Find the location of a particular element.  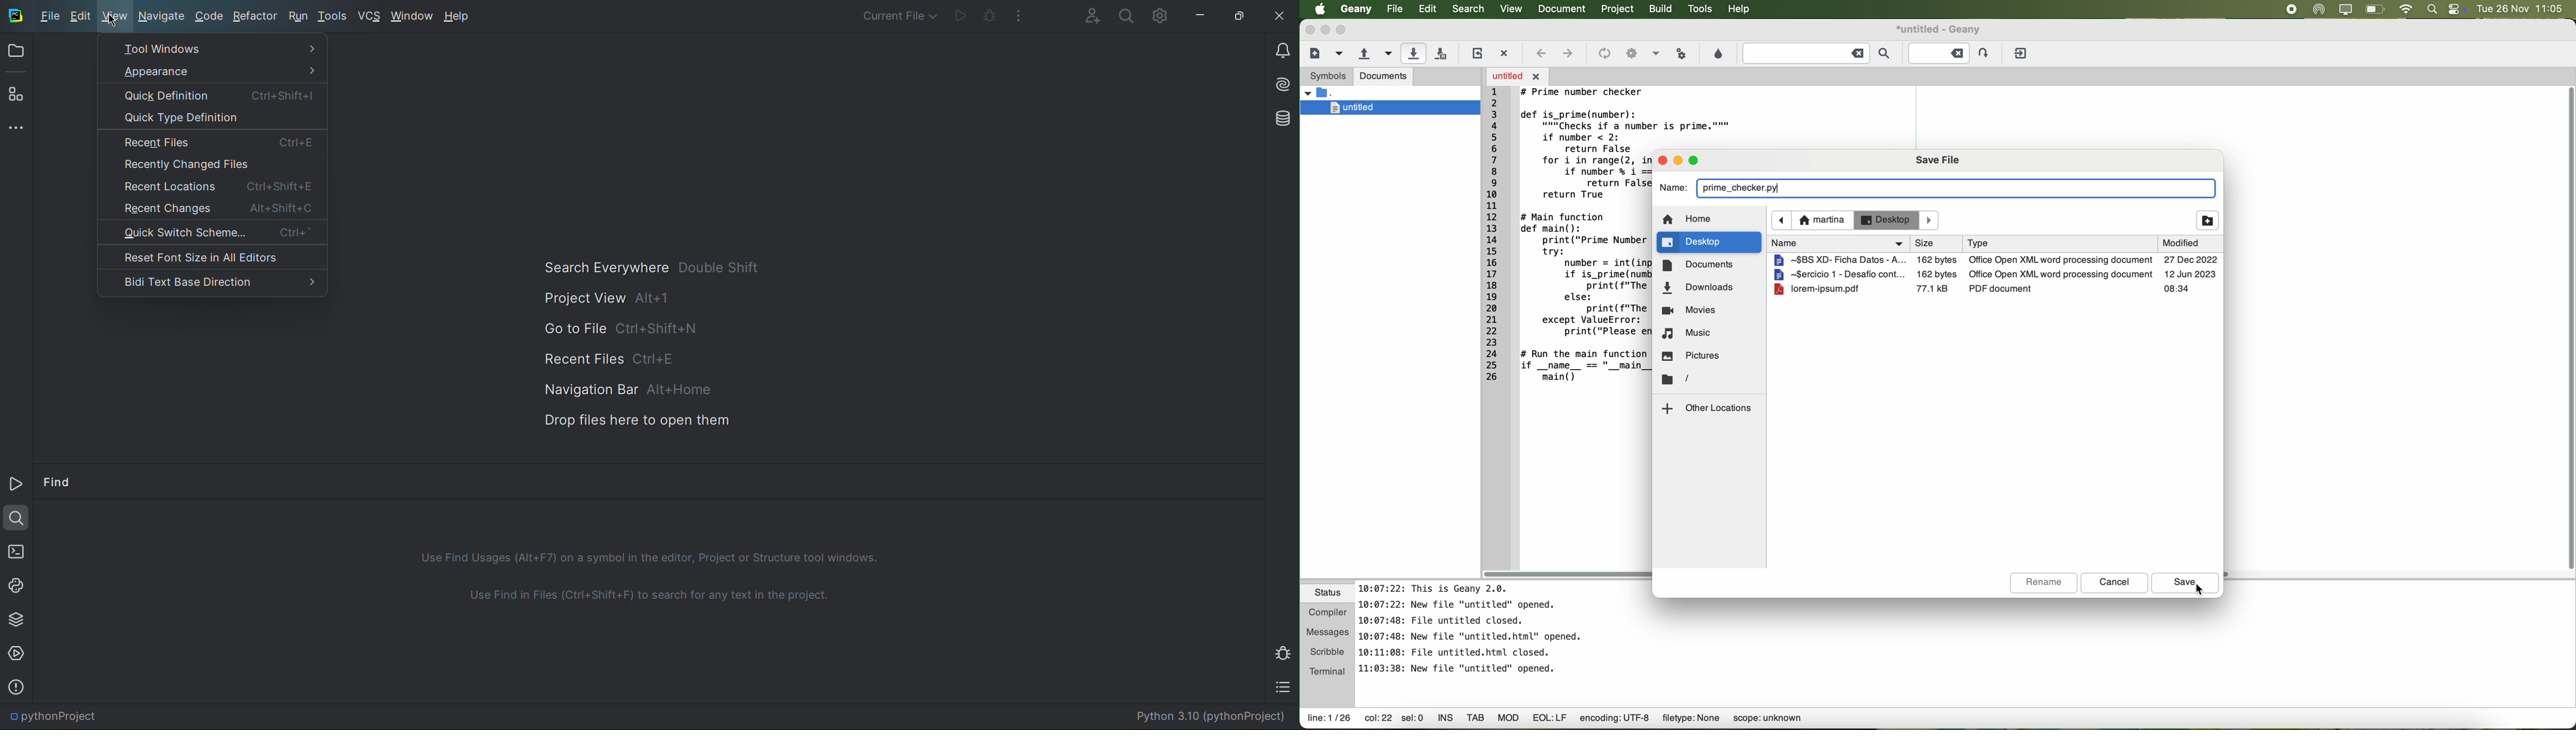

Project View is located at coordinates (612, 299).